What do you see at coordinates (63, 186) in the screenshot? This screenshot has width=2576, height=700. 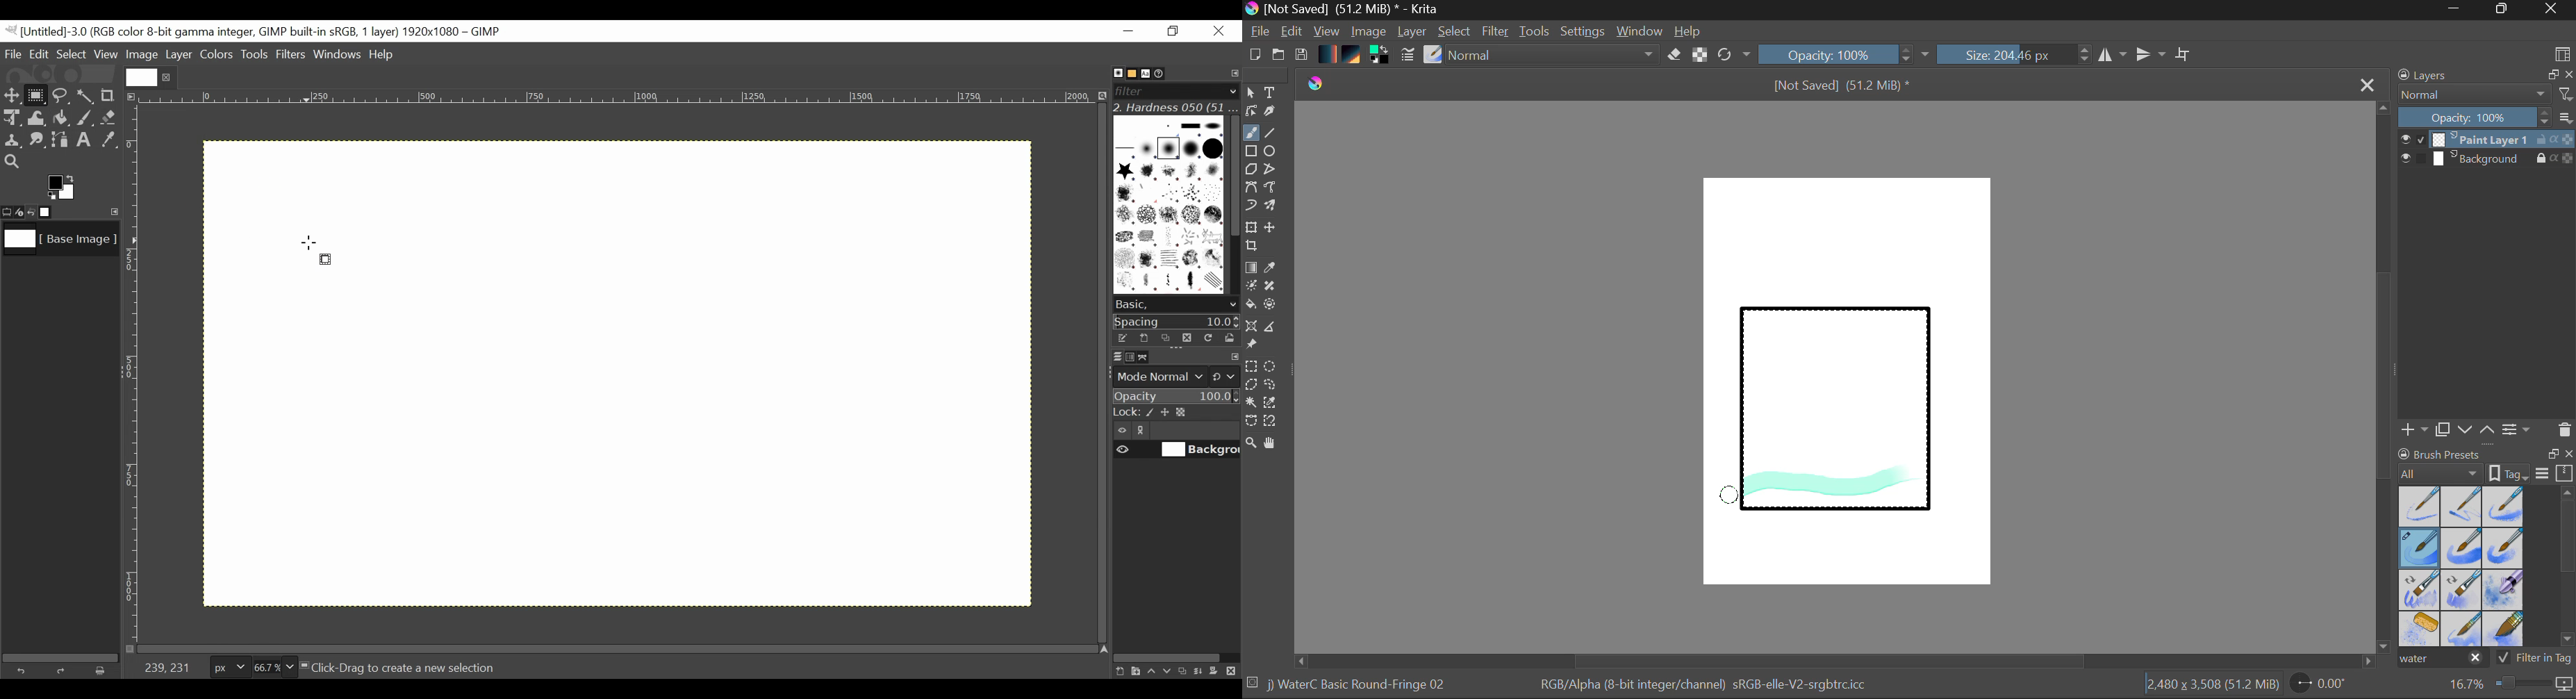 I see `Active background color` at bounding box center [63, 186].